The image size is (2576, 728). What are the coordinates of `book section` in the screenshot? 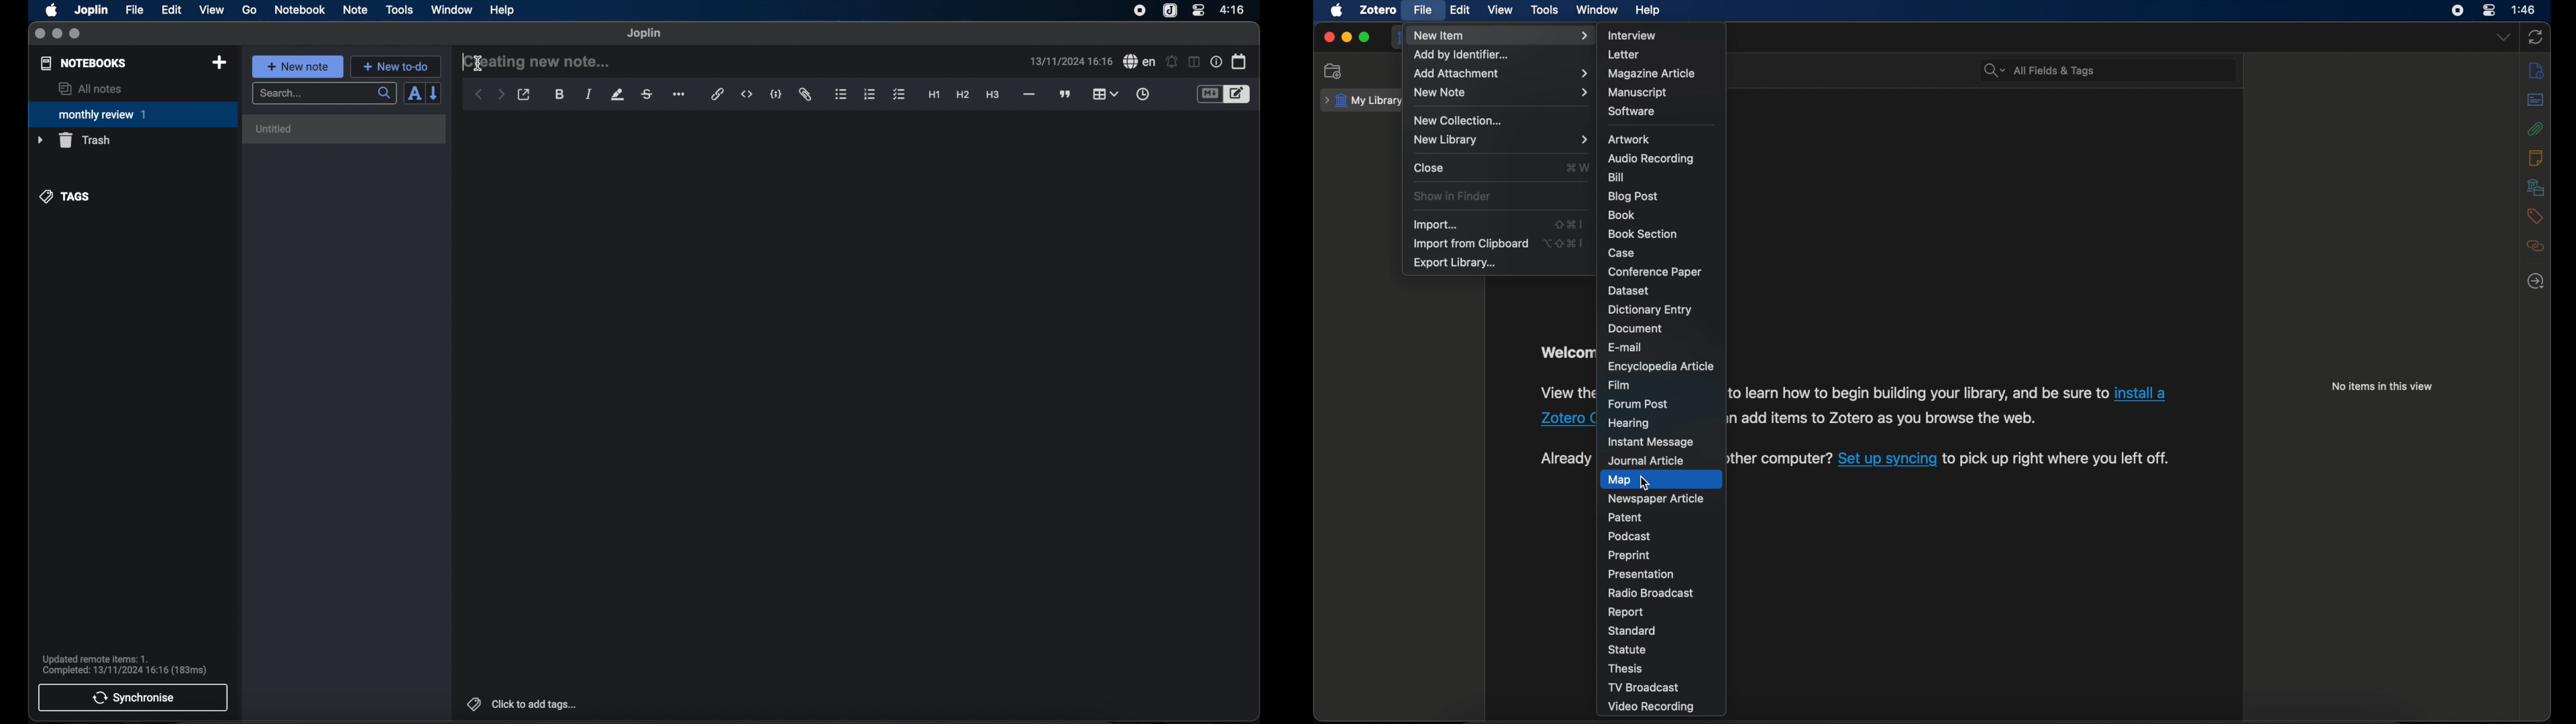 It's located at (1642, 235).